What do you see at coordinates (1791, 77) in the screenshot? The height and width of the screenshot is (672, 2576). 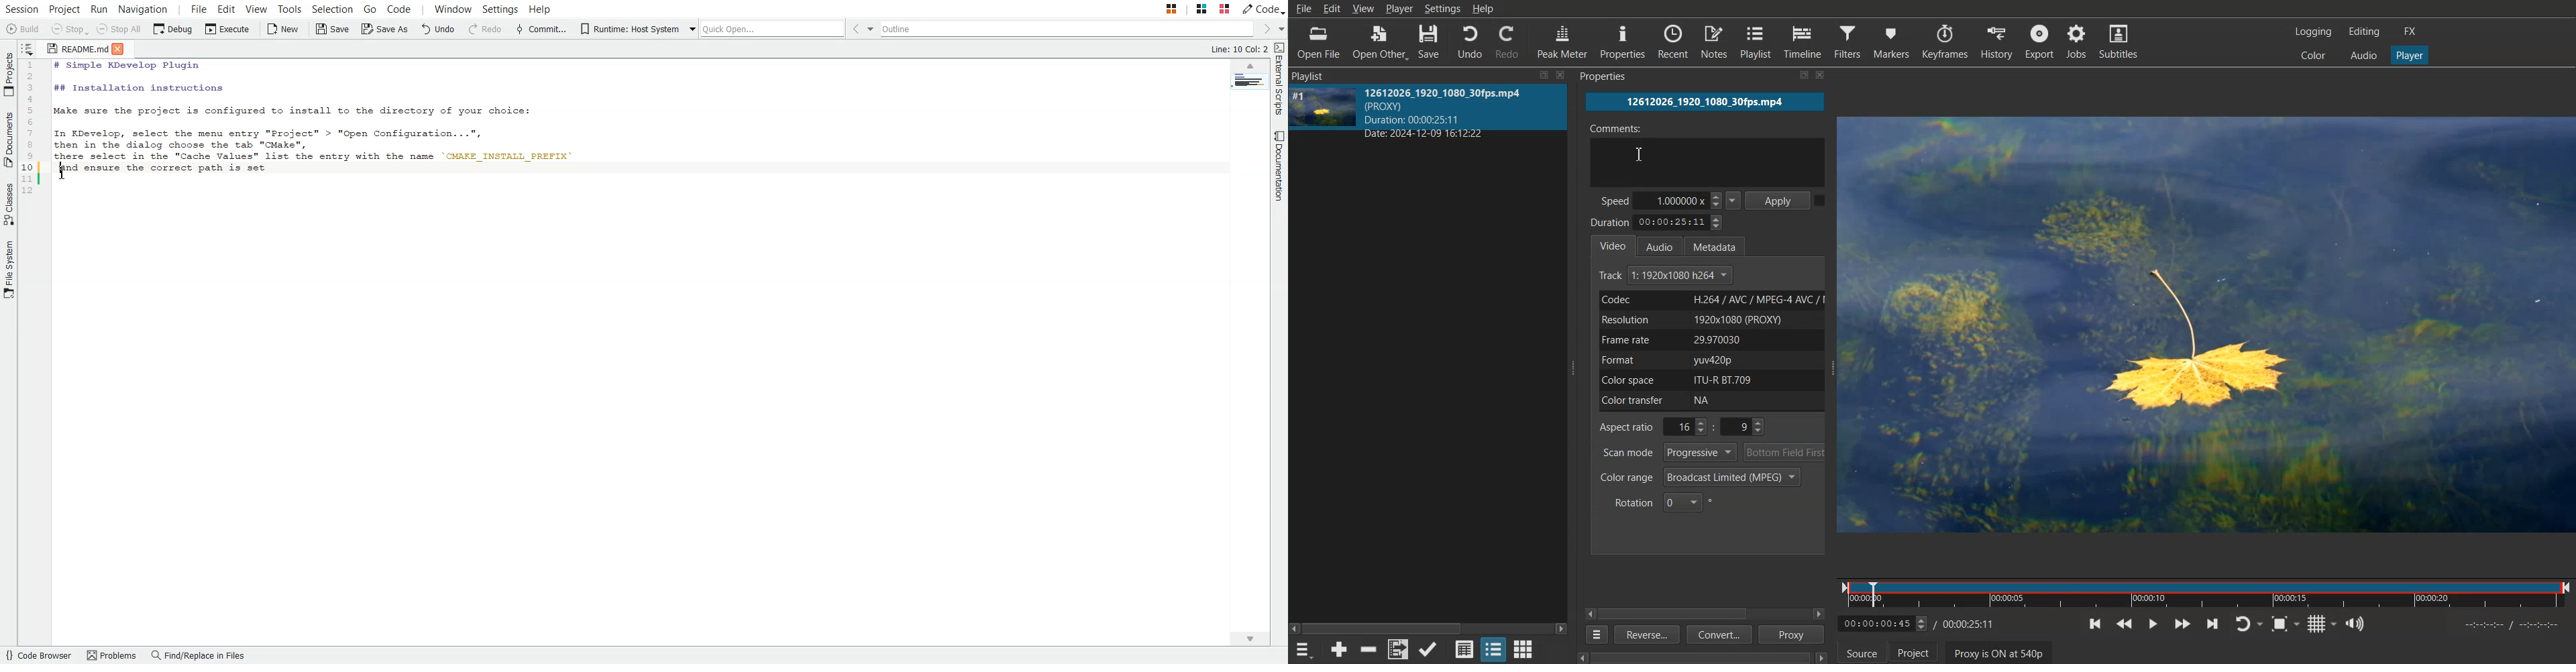 I see `resize` at bounding box center [1791, 77].